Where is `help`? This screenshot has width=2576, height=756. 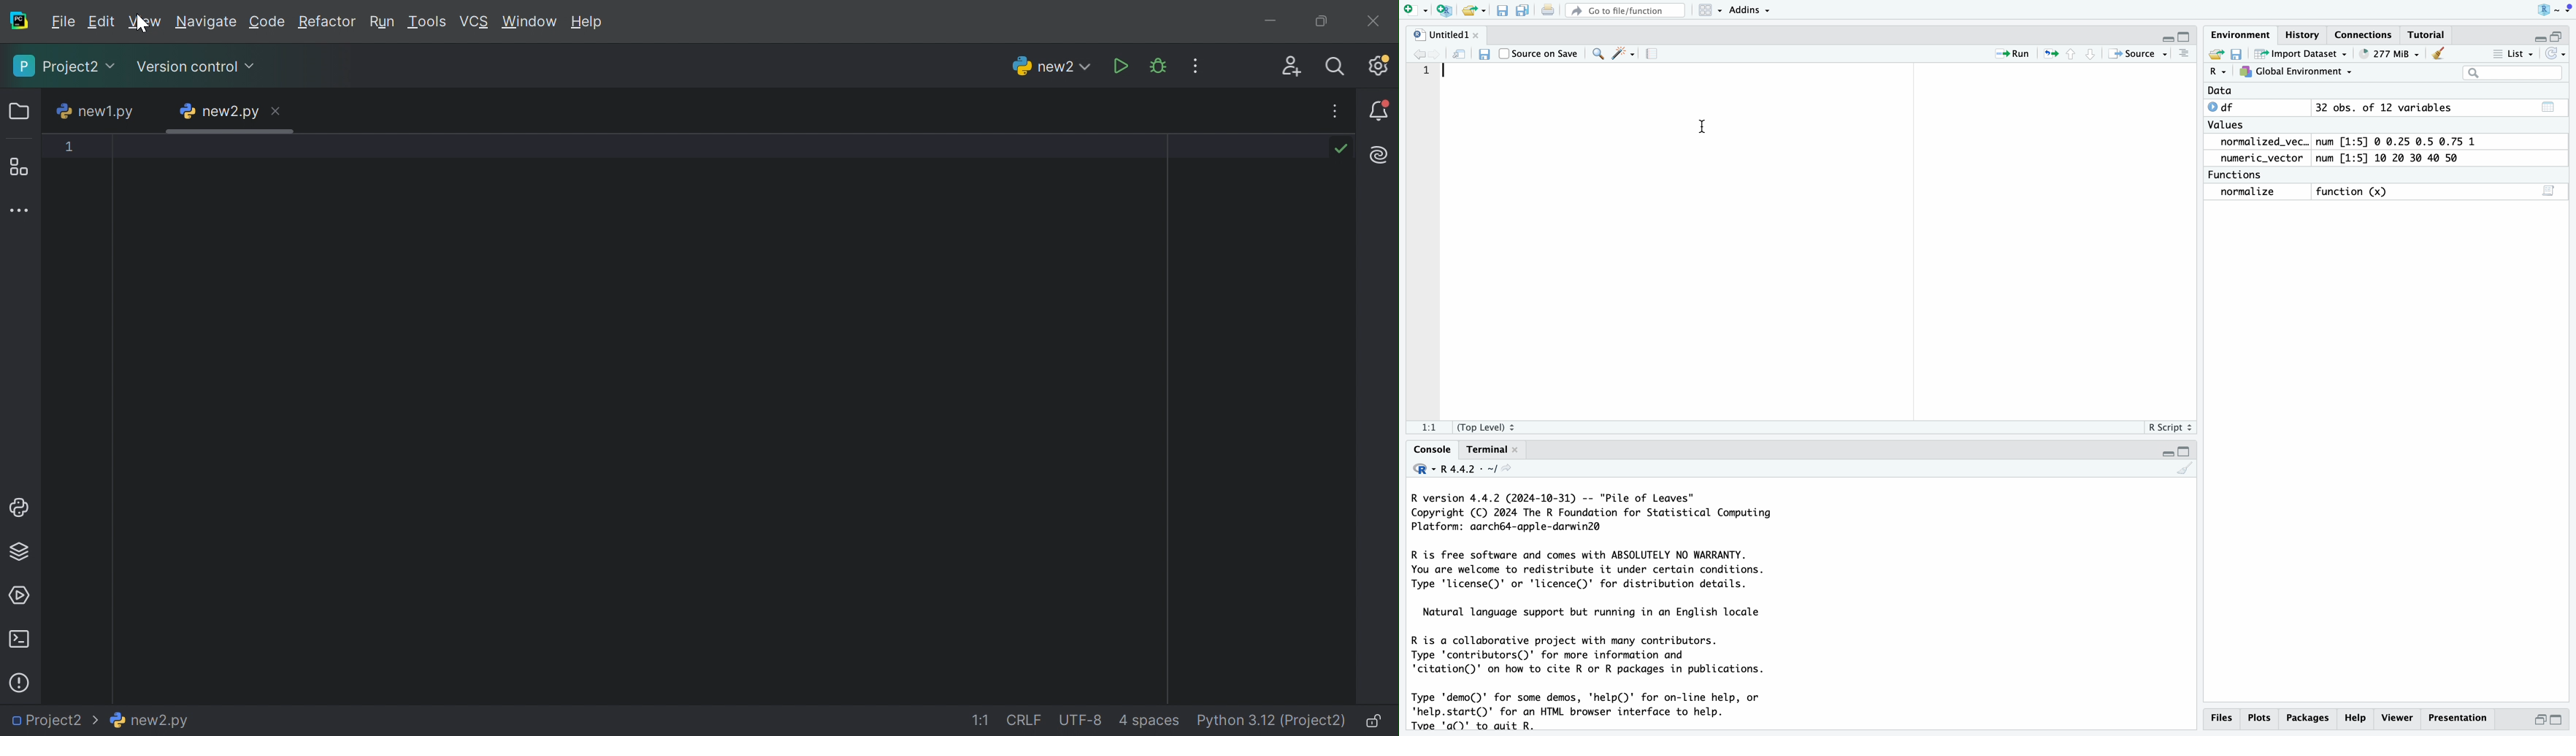
help is located at coordinates (2358, 717).